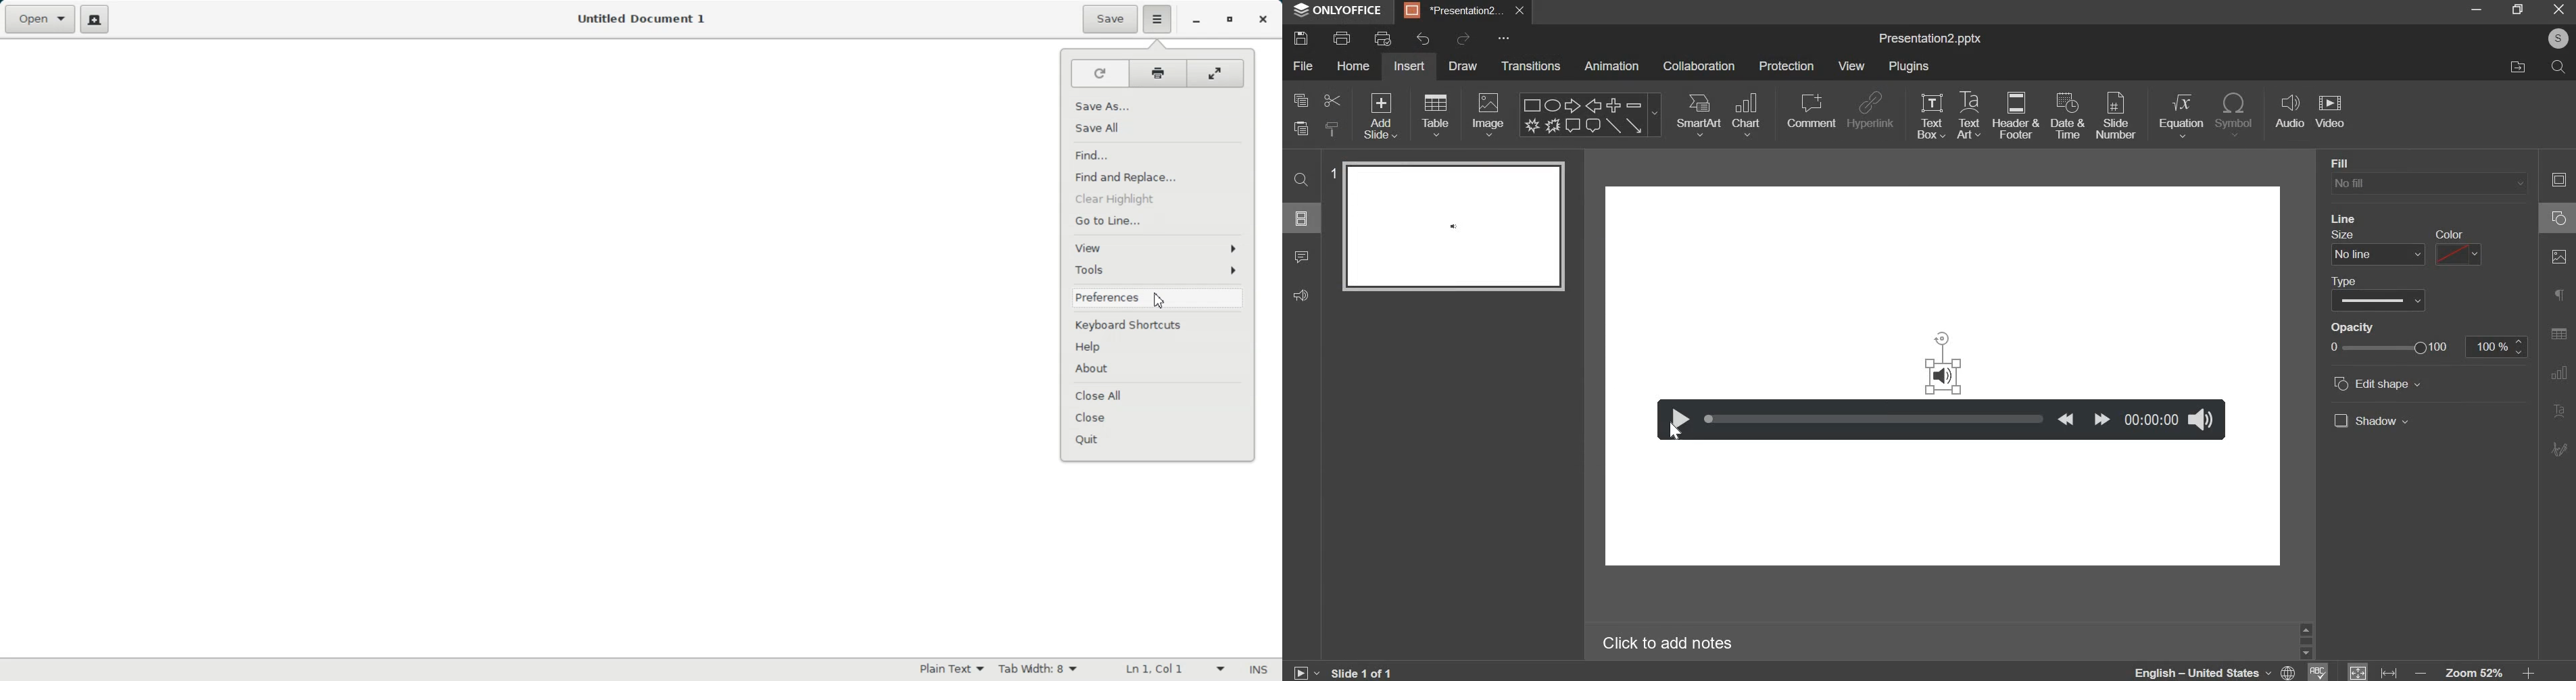 Image resolution: width=2576 pixels, height=700 pixels. I want to click on paste, so click(1300, 130).